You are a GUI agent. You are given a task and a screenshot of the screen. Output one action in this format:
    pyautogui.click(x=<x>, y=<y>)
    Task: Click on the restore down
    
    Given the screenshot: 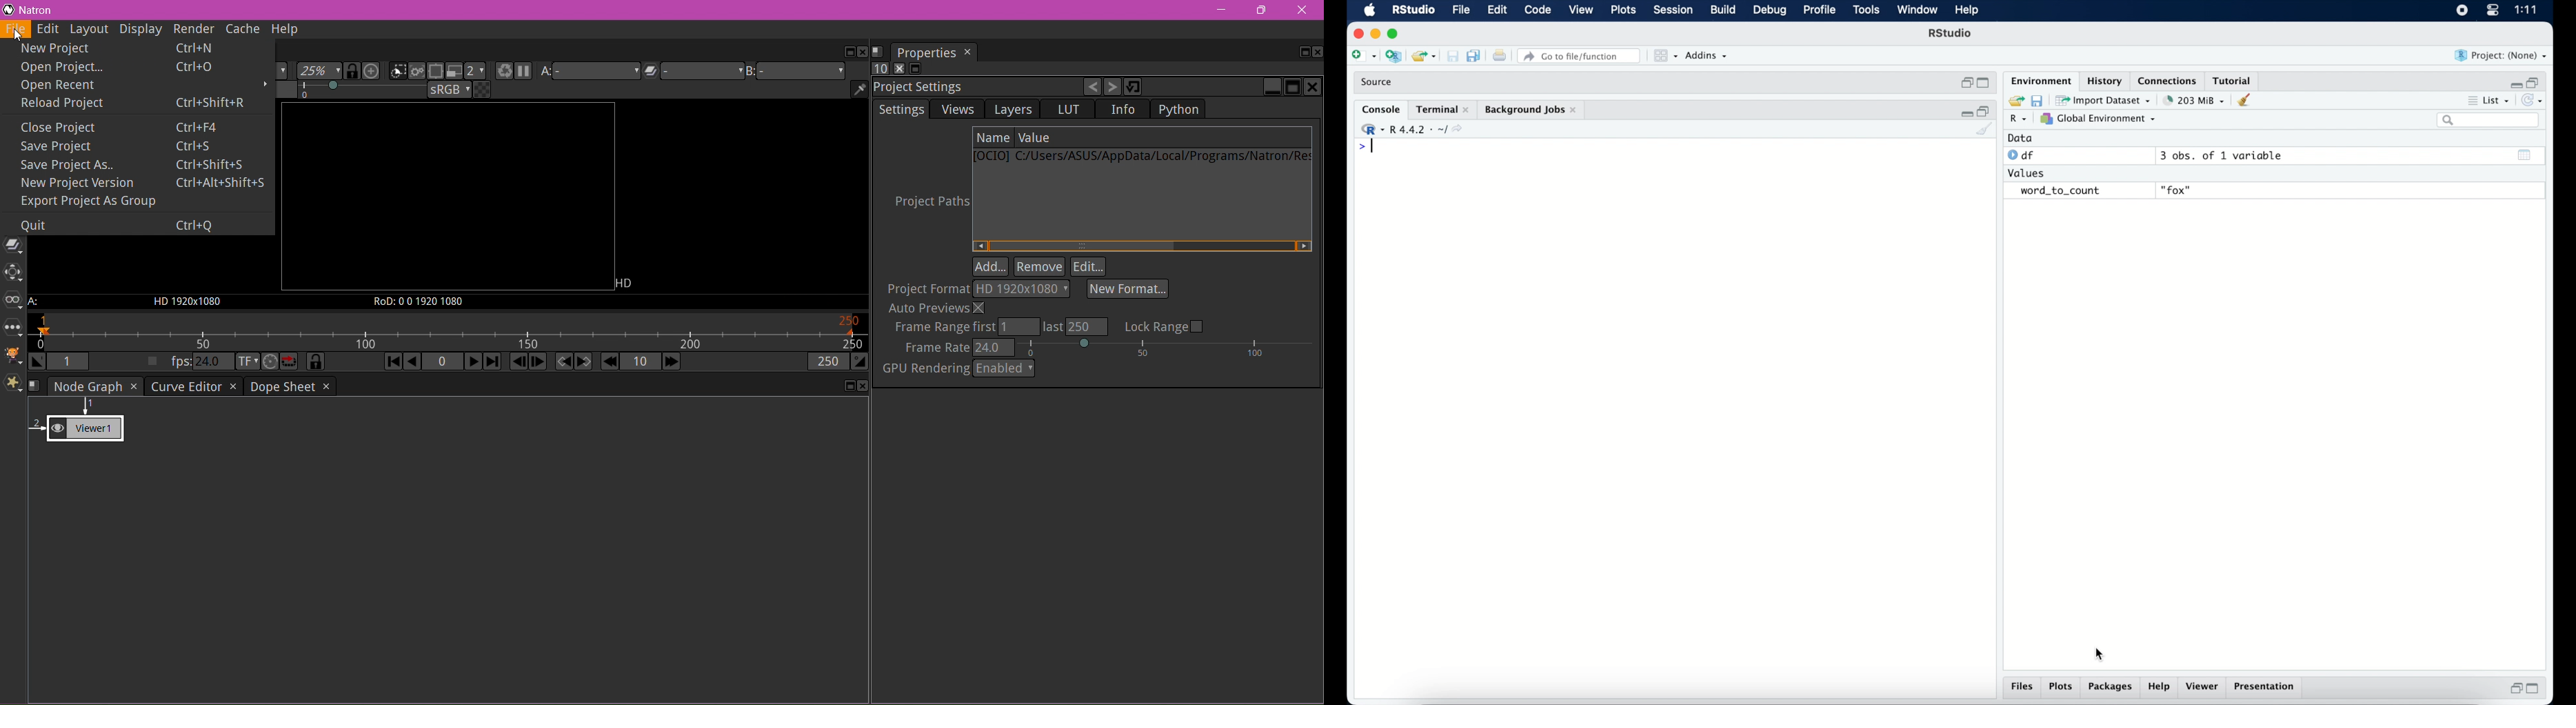 What is the action you would take?
    pyautogui.click(x=1966, y=83)
    